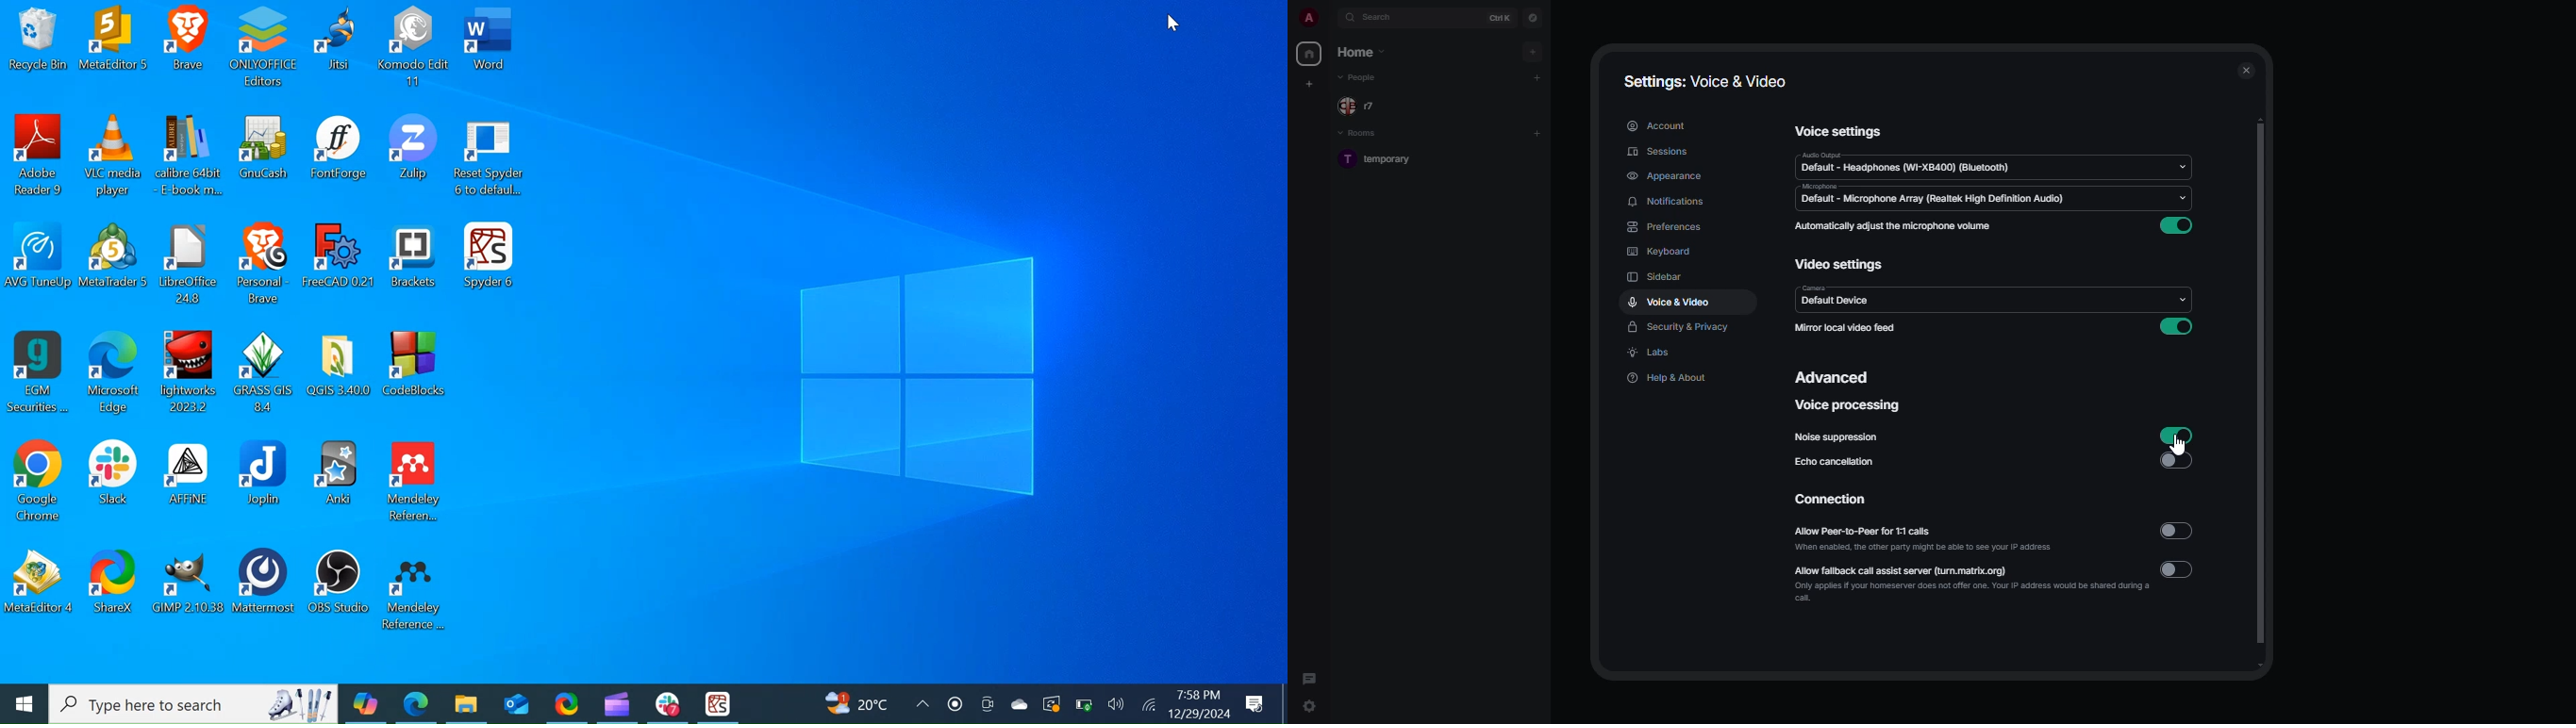 The height and width of the screenshot is (728, 2576). What do you see at coordinates (1538, 133) in the screenshot?
I see `add` at bounding box center [1538, 133].